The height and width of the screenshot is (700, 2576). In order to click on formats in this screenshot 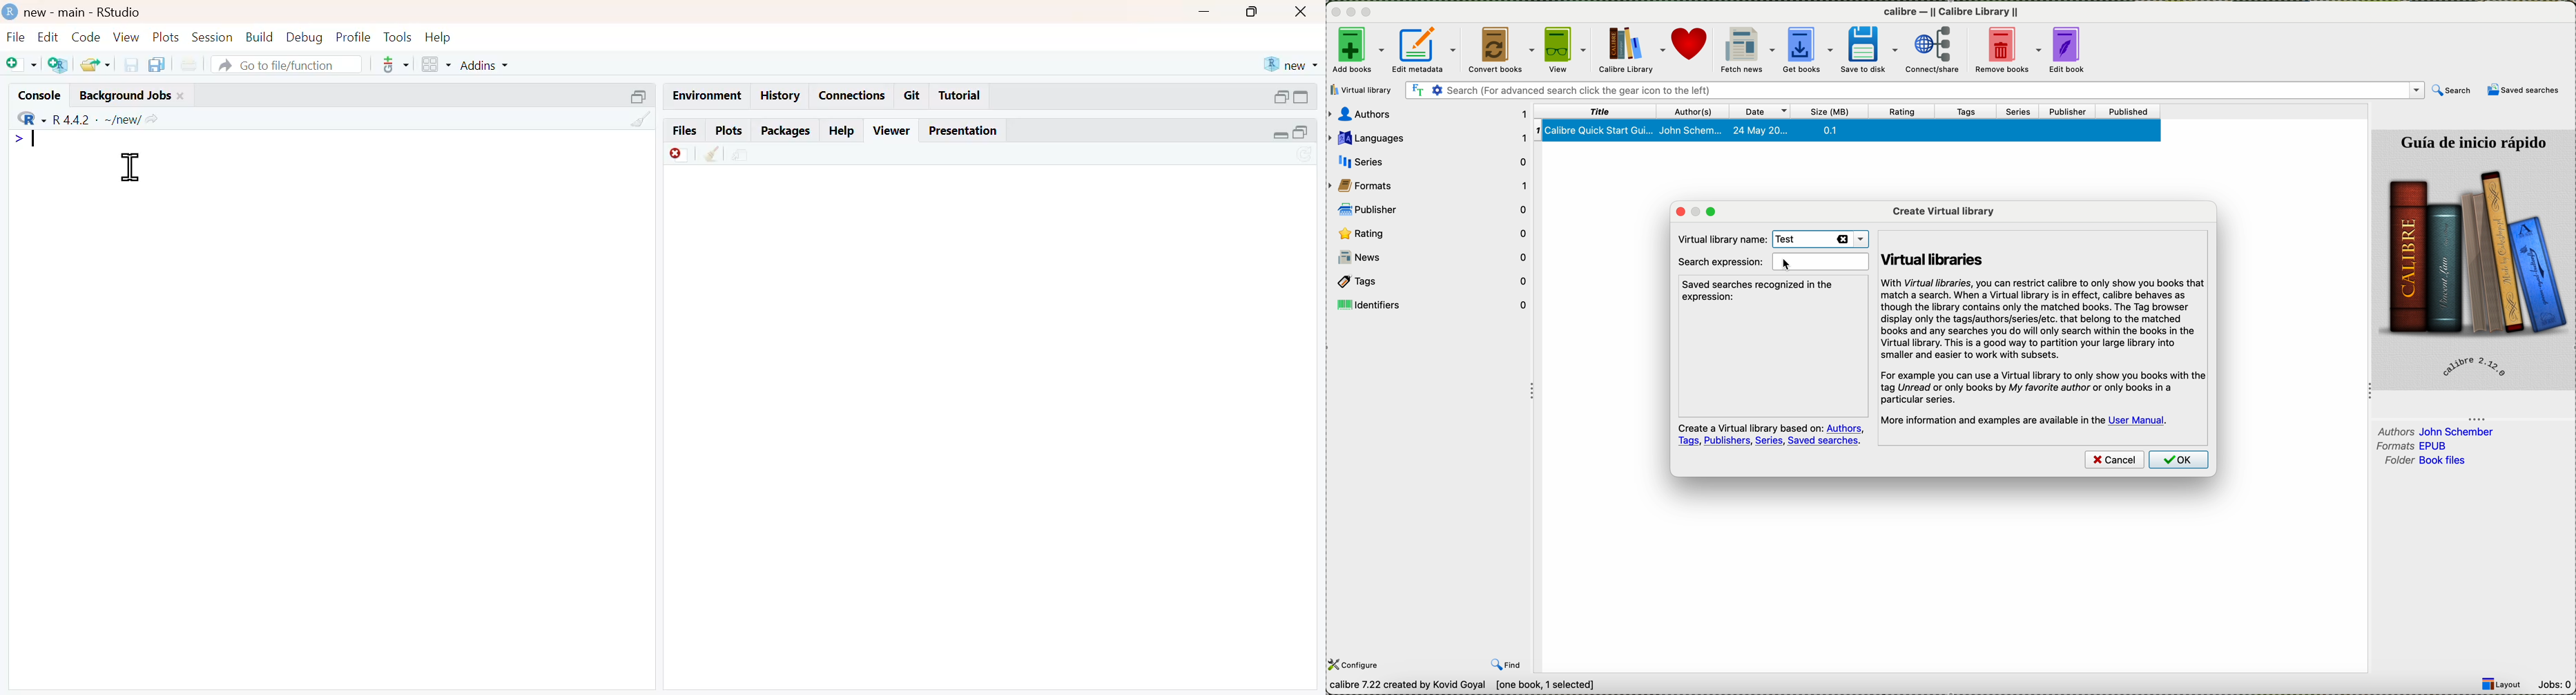, I will do `click(2416, 446)`.